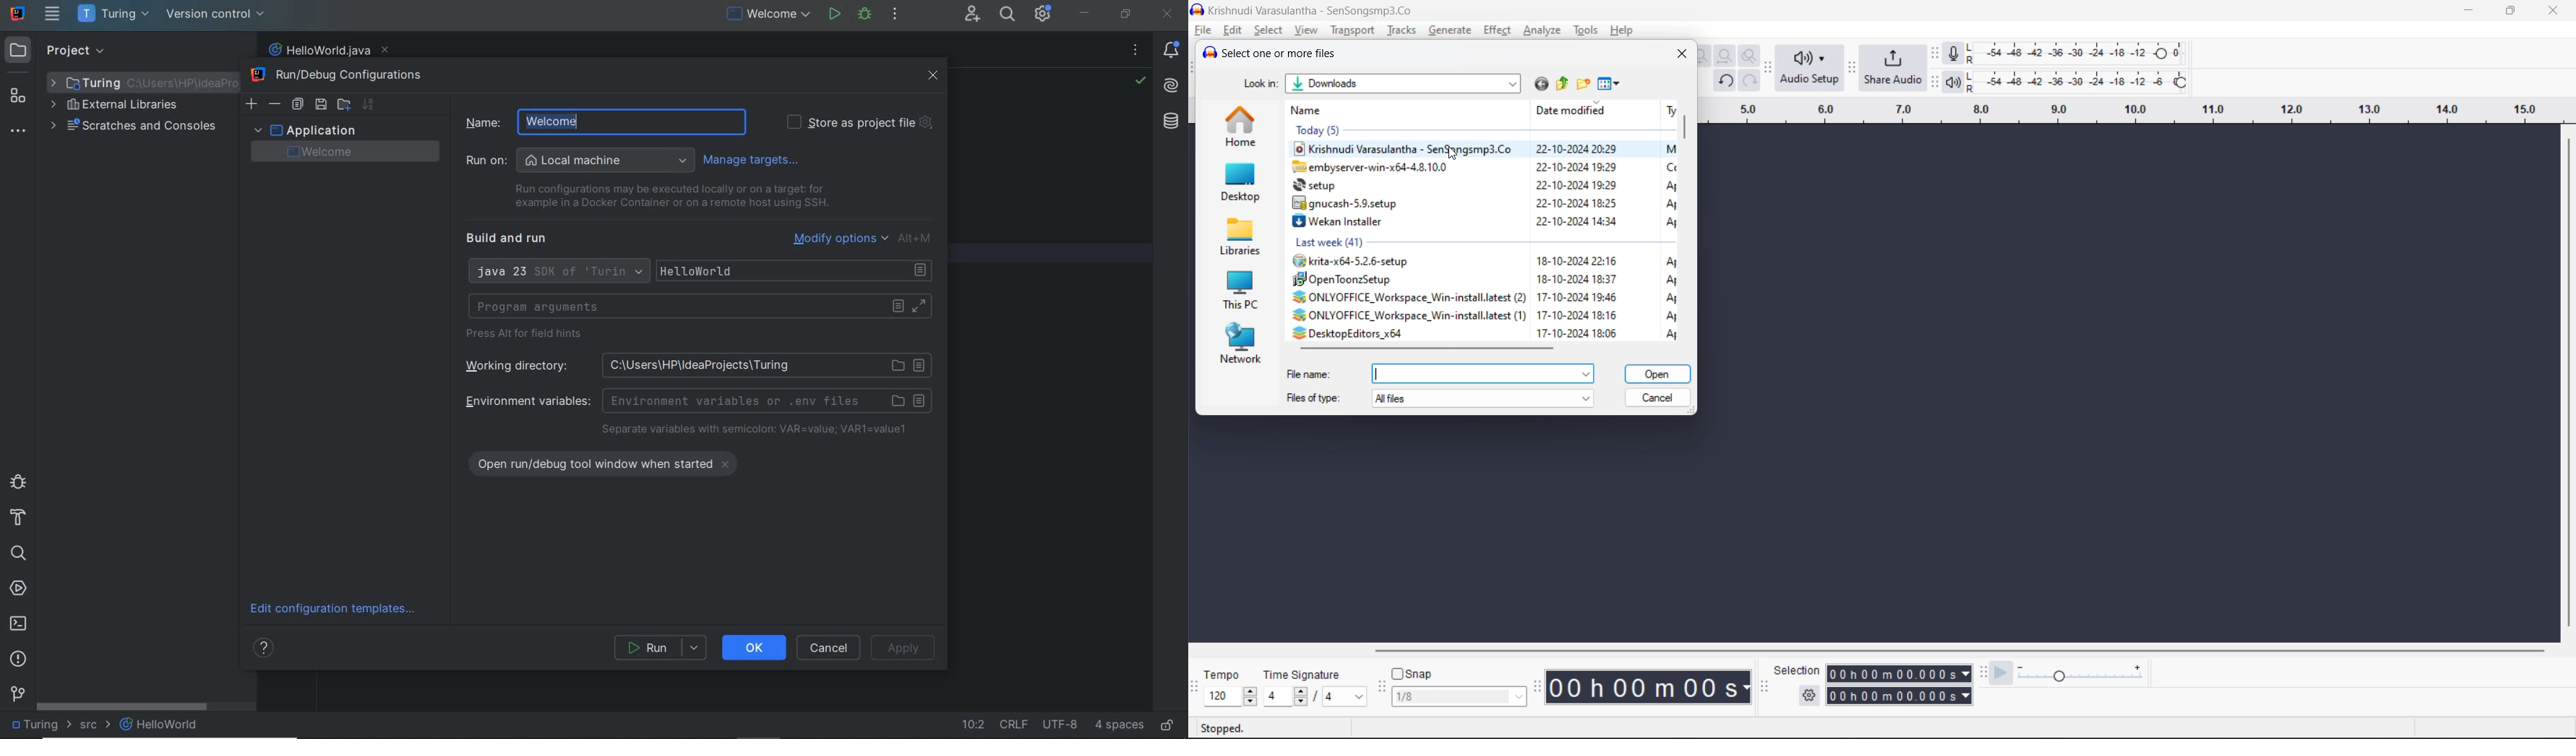 Image resolution: width=2576 pixels, height=756 pixels. What do you see at coordinates (1450, 31) in the screenshot?
I see `generate` at bounding box center [1450, 31].